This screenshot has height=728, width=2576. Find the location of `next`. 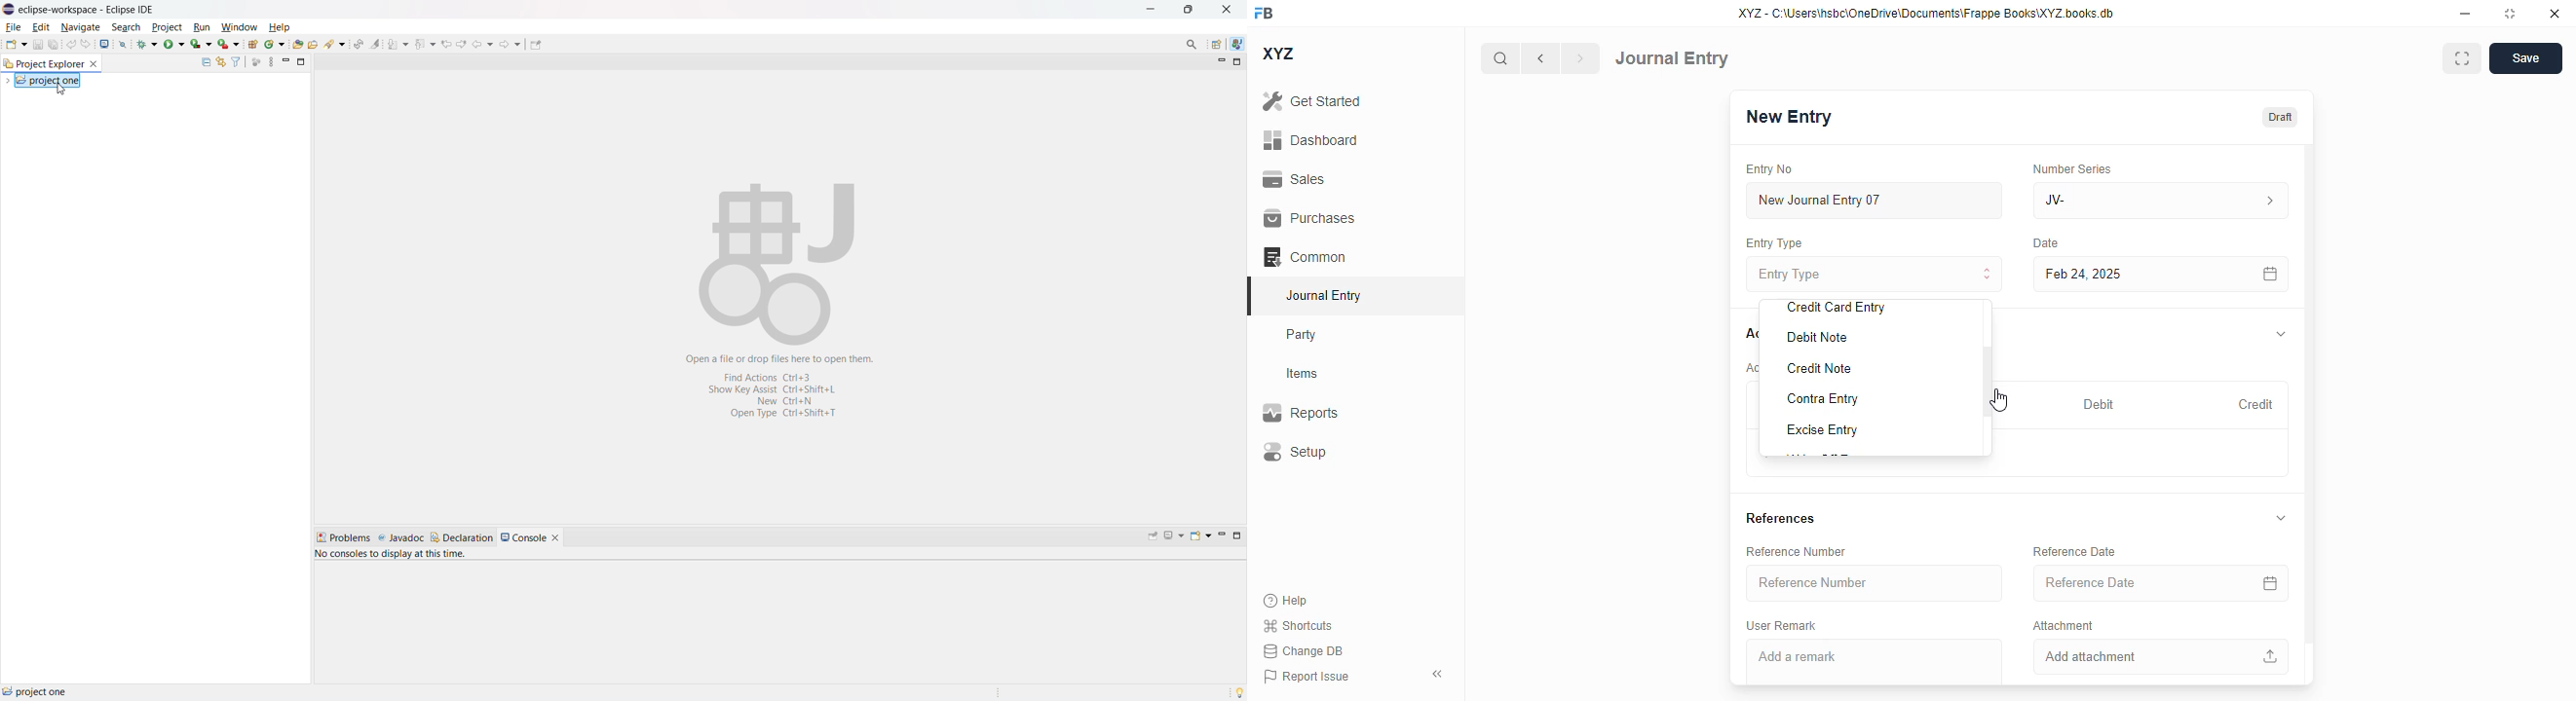

next is located at coordinates (1581, 58).